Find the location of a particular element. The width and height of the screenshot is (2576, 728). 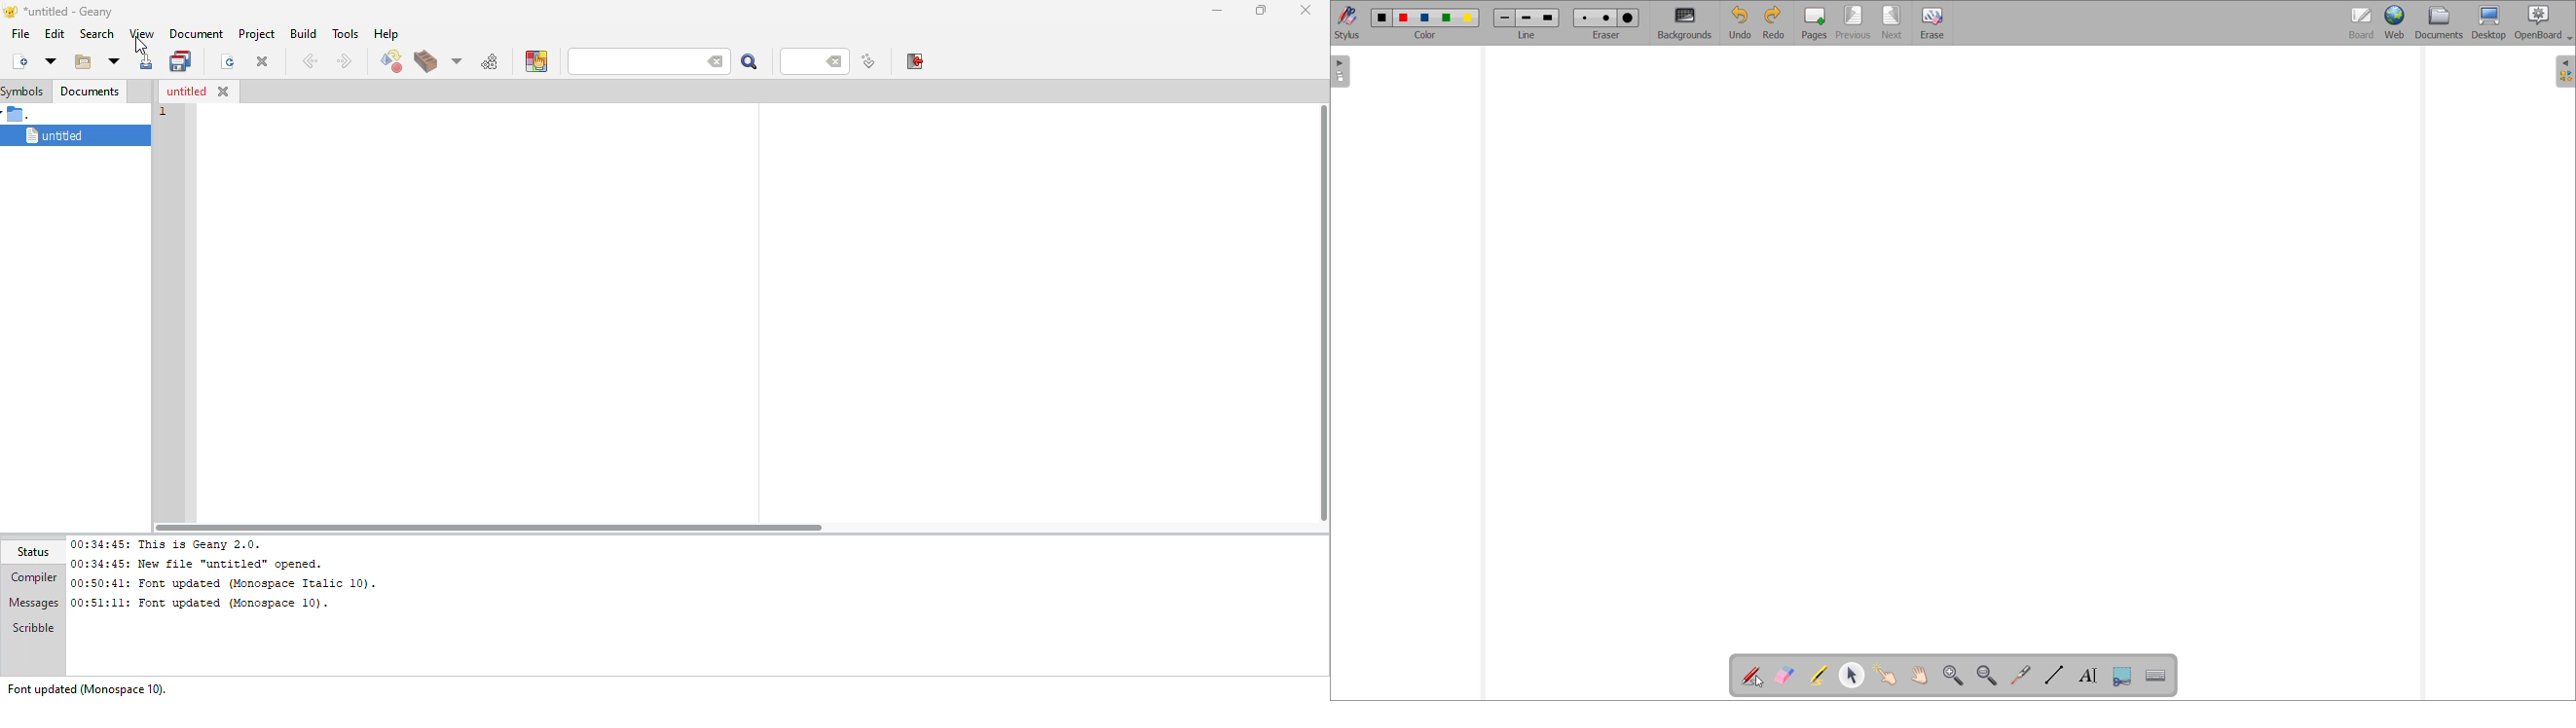

line width size is located at coordinates (1548, 18).